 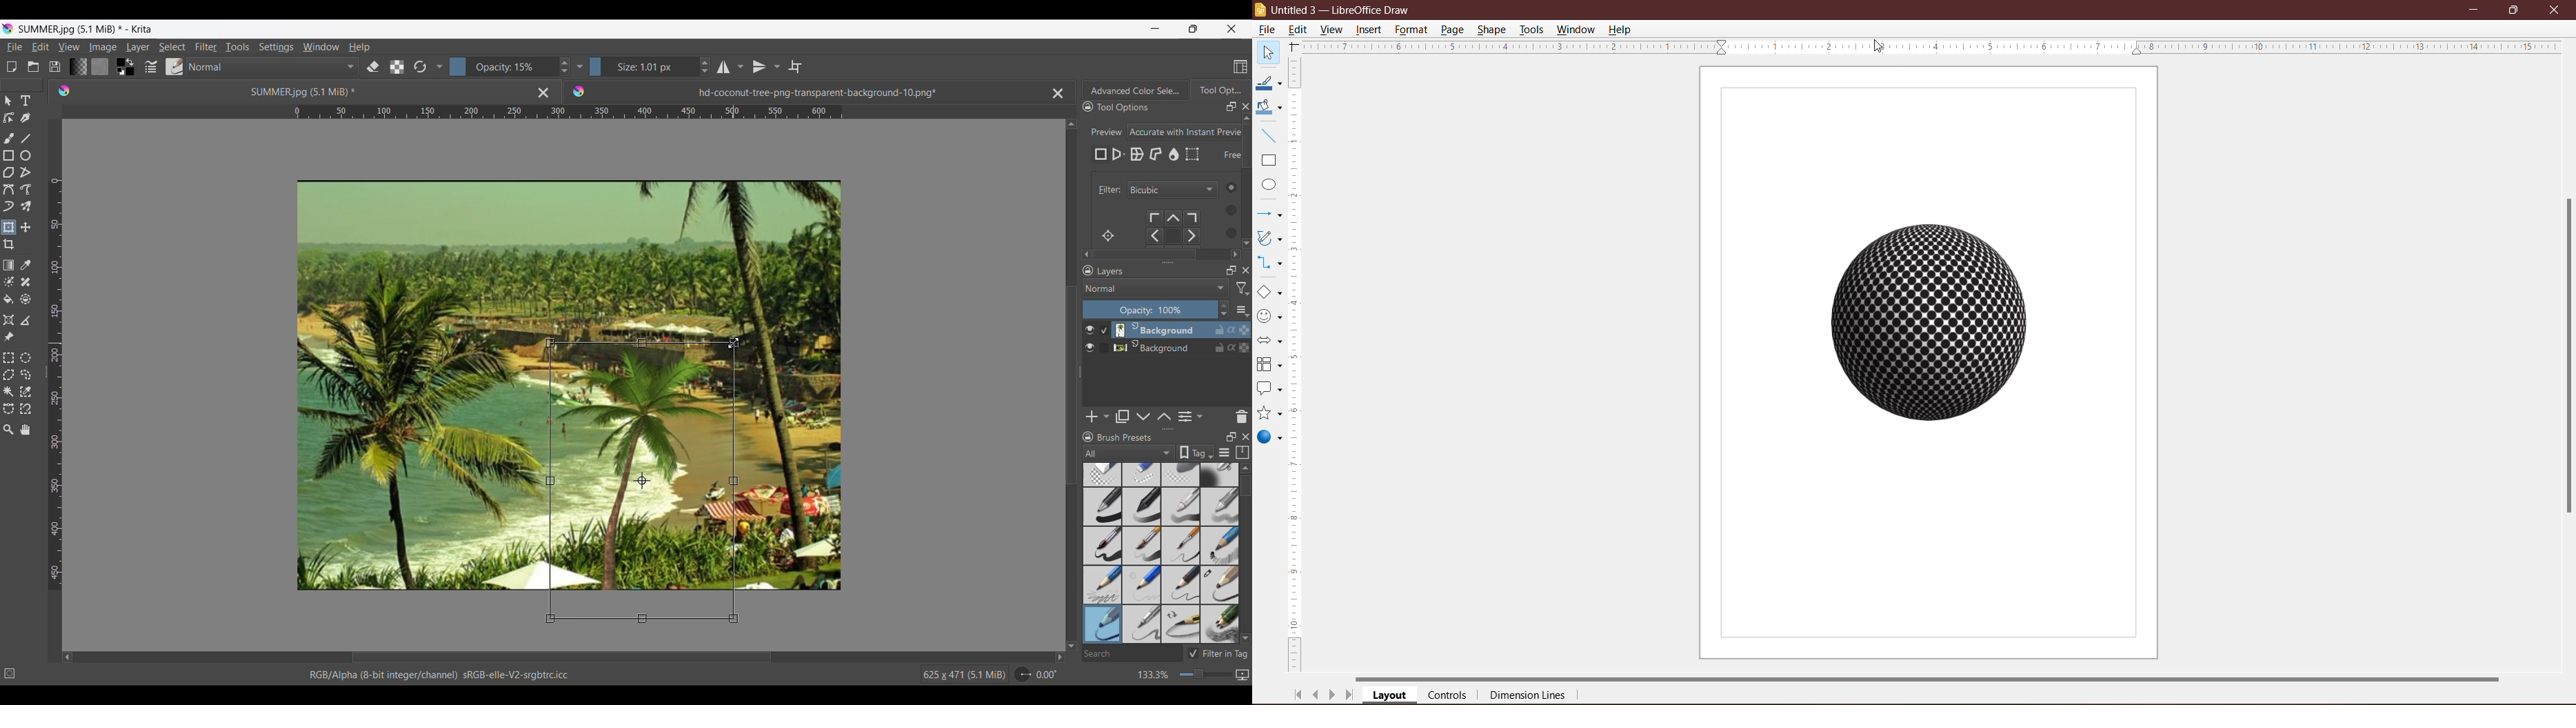 What do you see at coordinates (87, 29) in the screenshot?
I see `SUMMERjpg(5.1 MiB)* - Lrita` at bounding box center [87, 29].